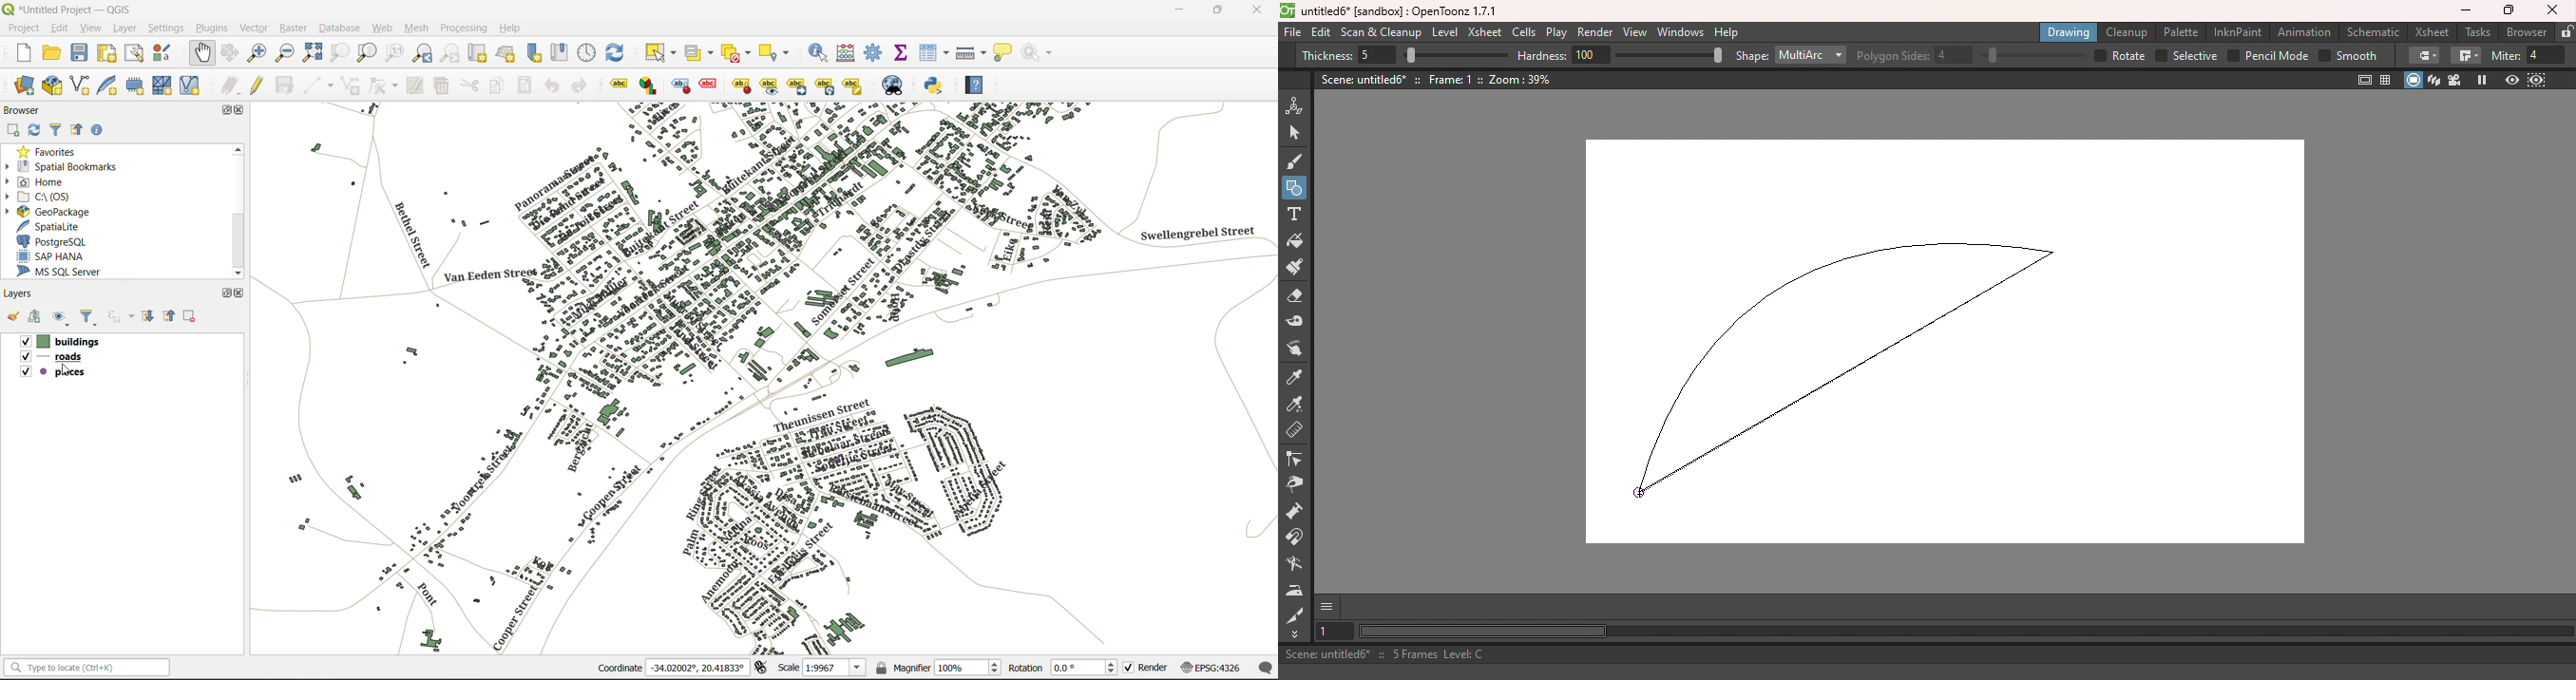 Image resolution: width=2576 pixels, height=700 pixels. I want to click on temporary scratch layer, so click(136, 85).